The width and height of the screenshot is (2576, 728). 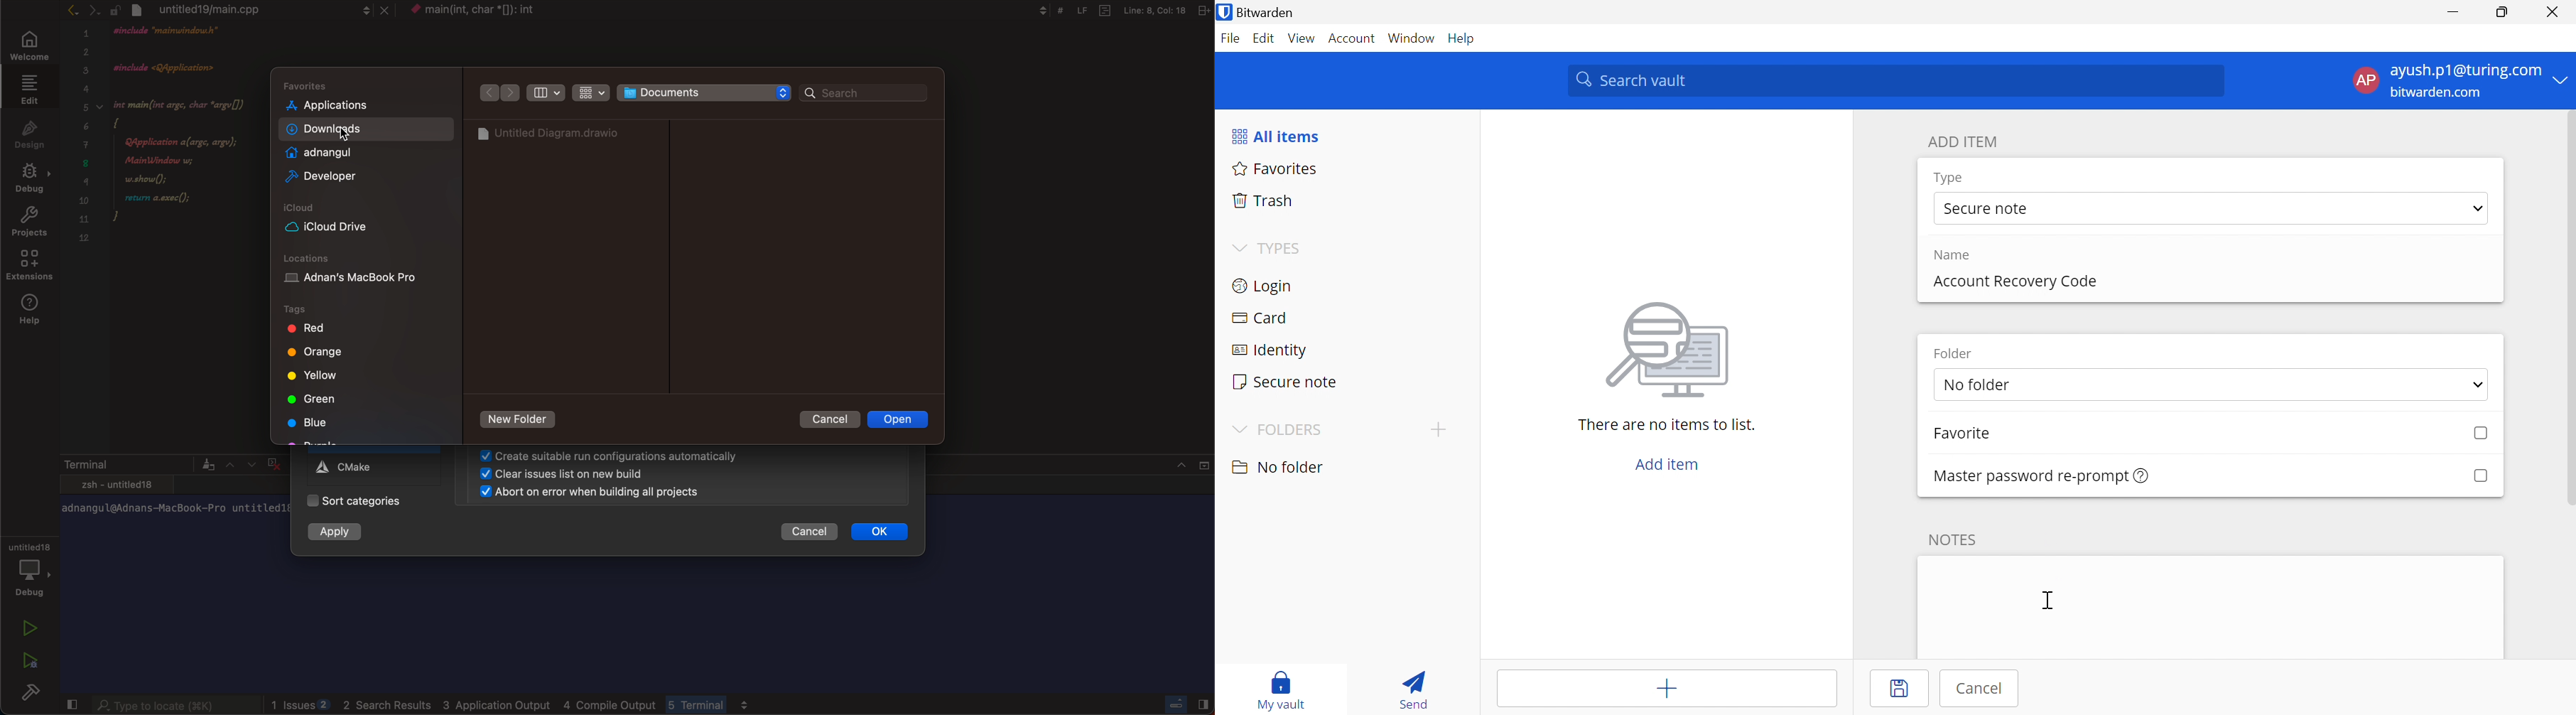 I want to click on Favorite, so click(x=1977, y=435).